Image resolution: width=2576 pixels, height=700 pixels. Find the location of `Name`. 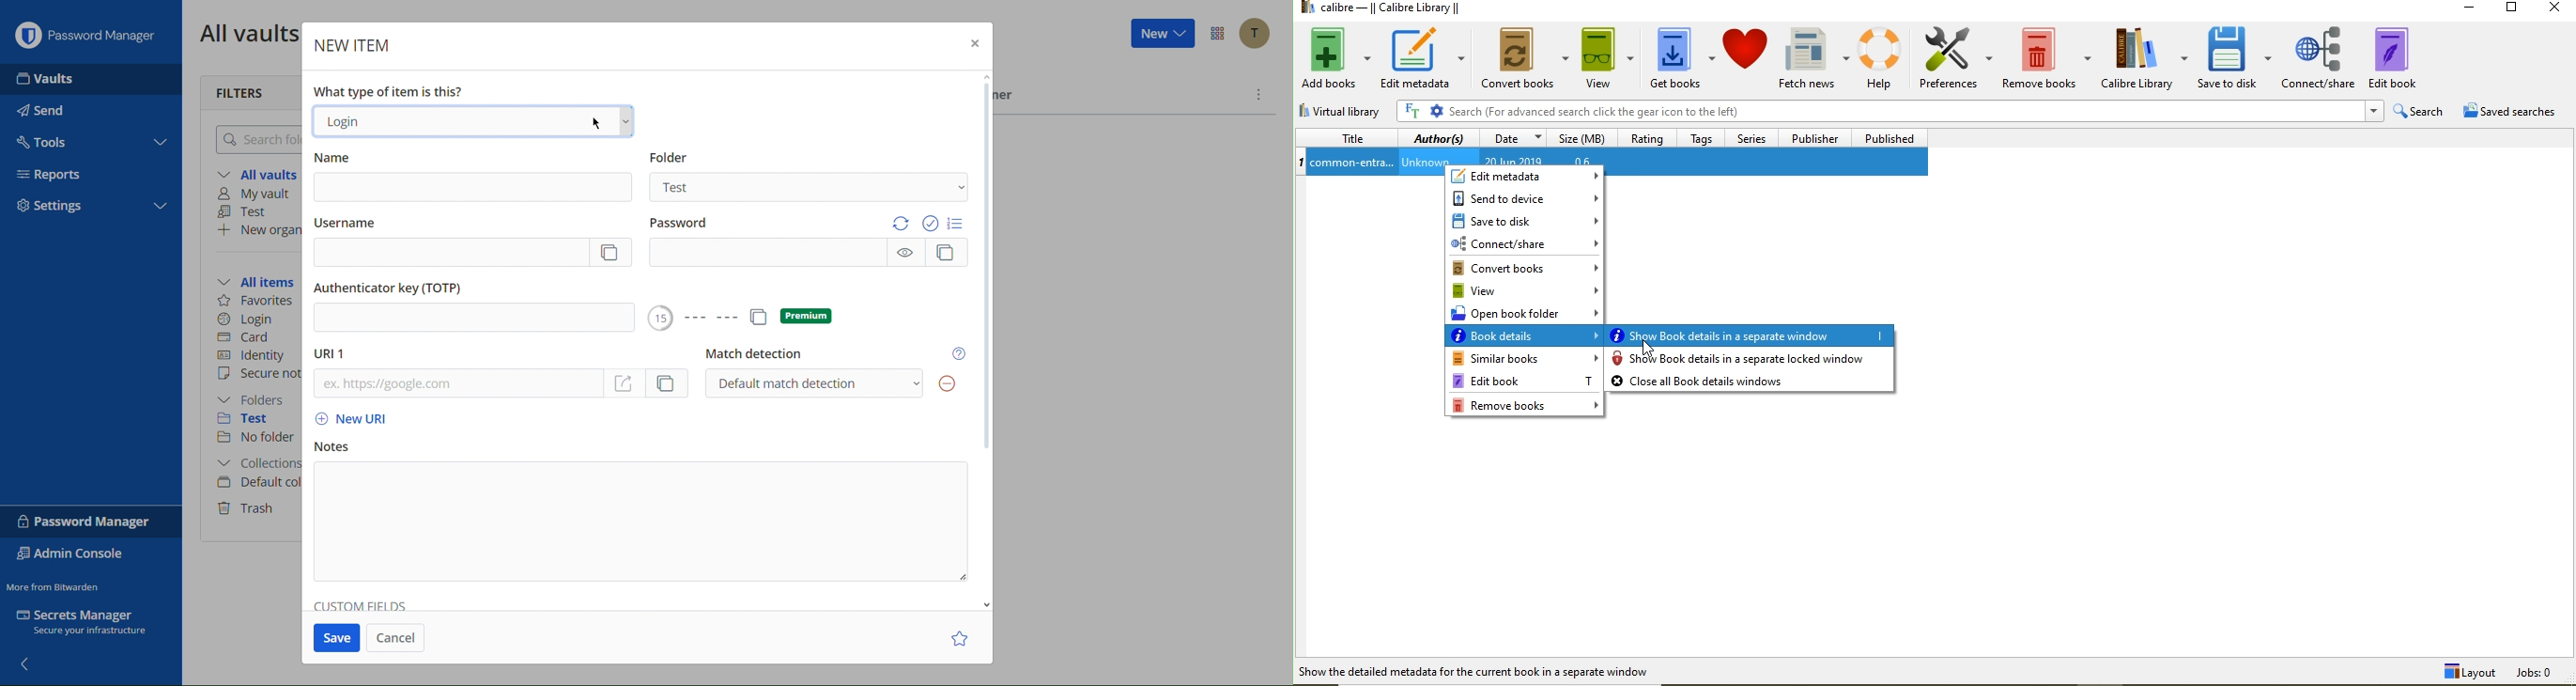

Name is located at coordinates (334, 159).